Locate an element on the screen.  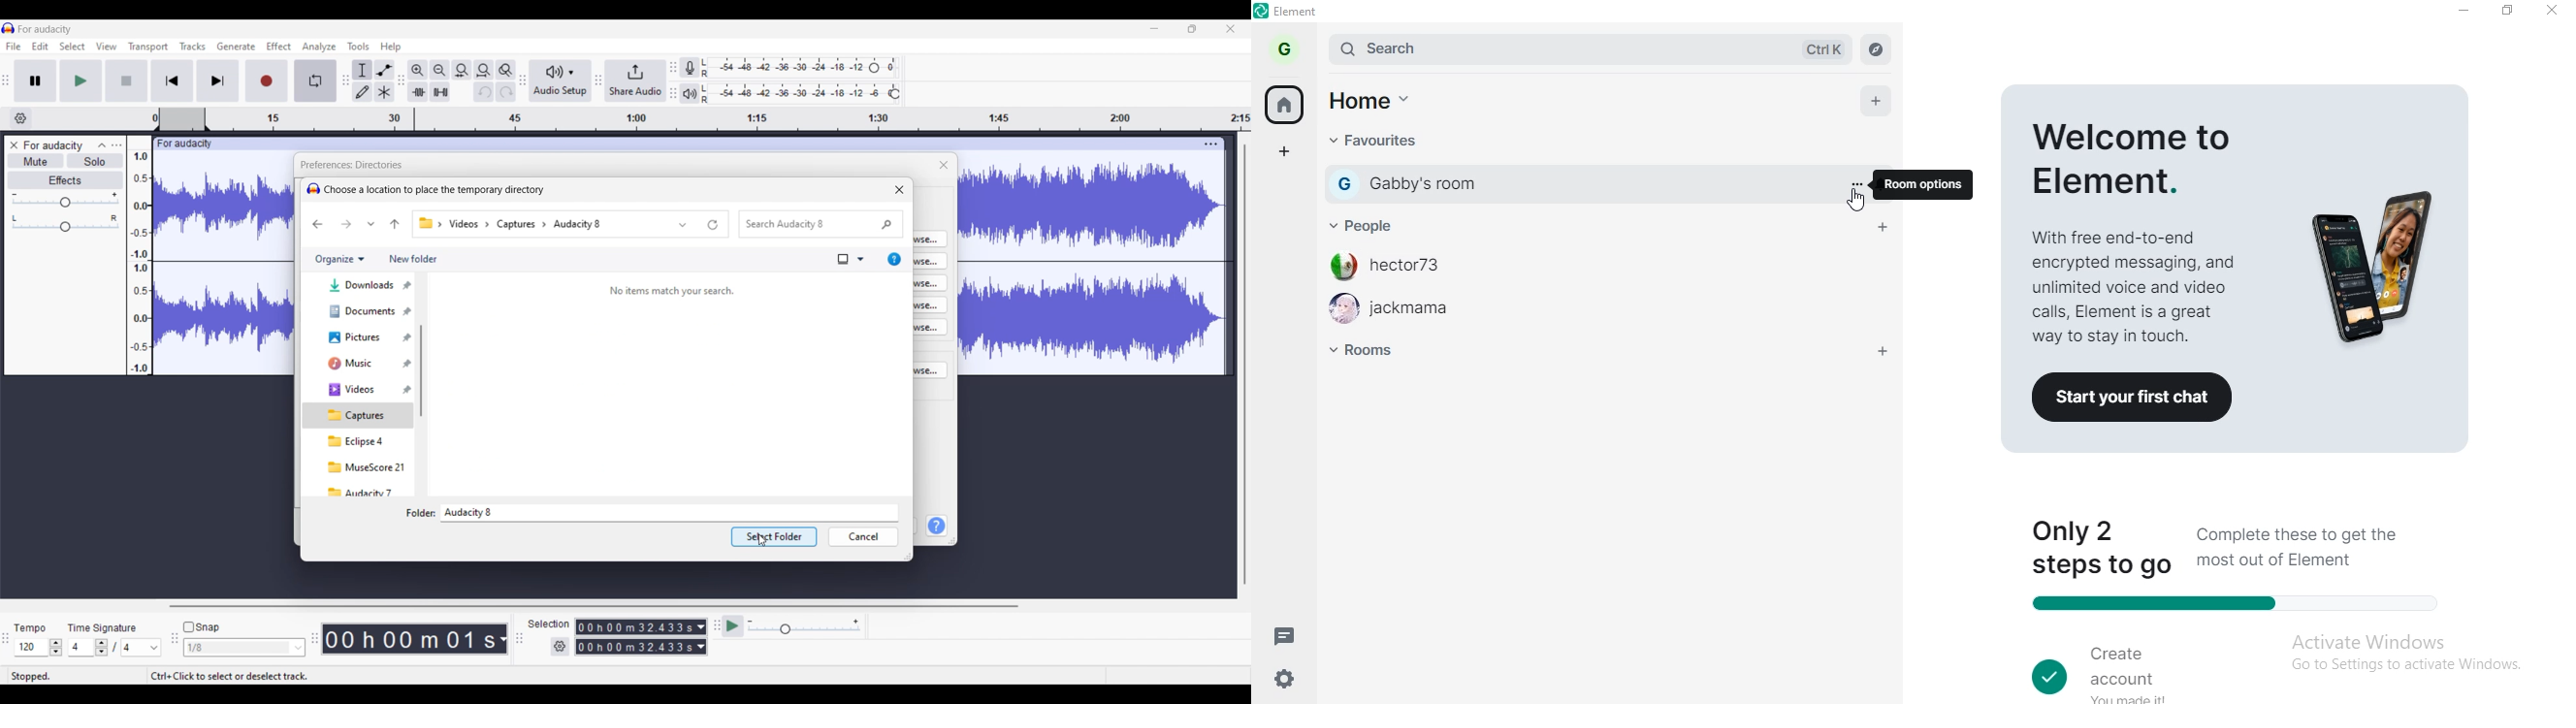
Cursor is located at coordinates (763, 540).